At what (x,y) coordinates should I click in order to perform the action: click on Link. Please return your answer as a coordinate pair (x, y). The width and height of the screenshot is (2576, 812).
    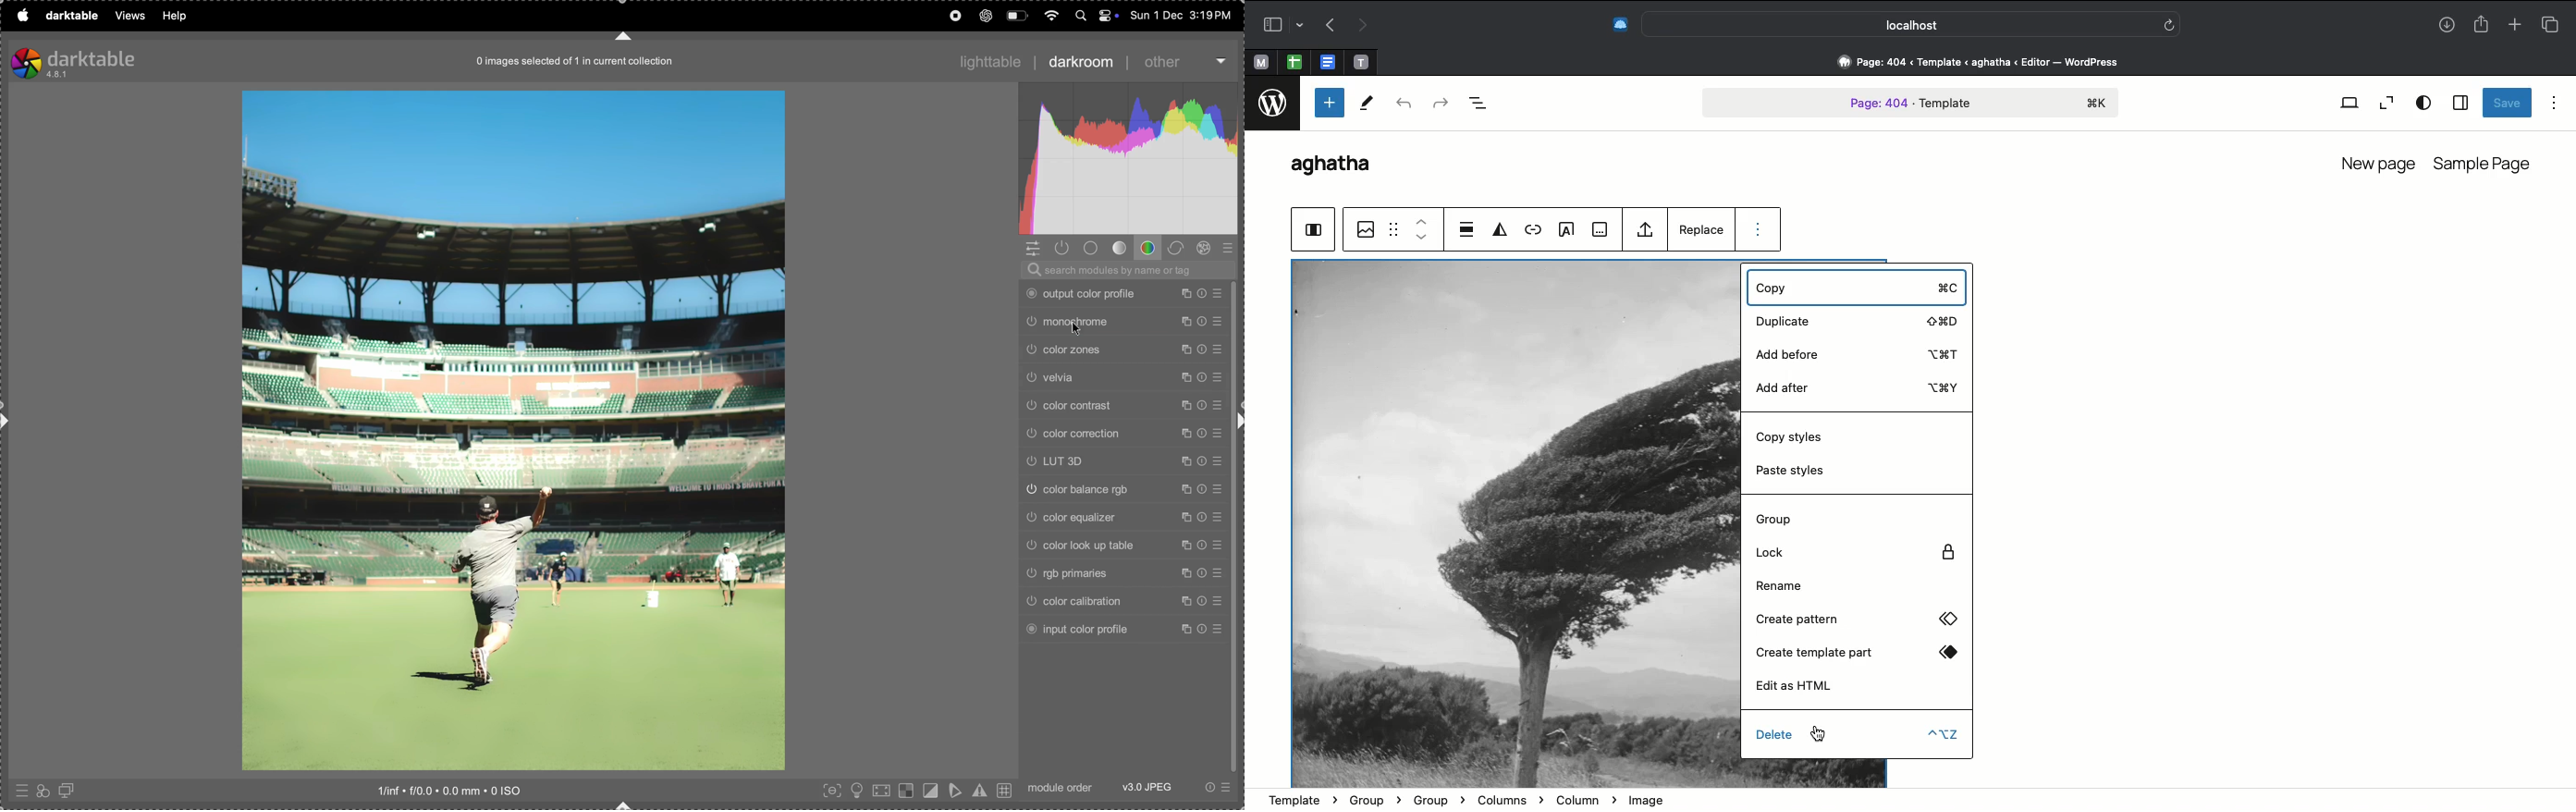
    Looking at the image, I should click on (1531, 232).